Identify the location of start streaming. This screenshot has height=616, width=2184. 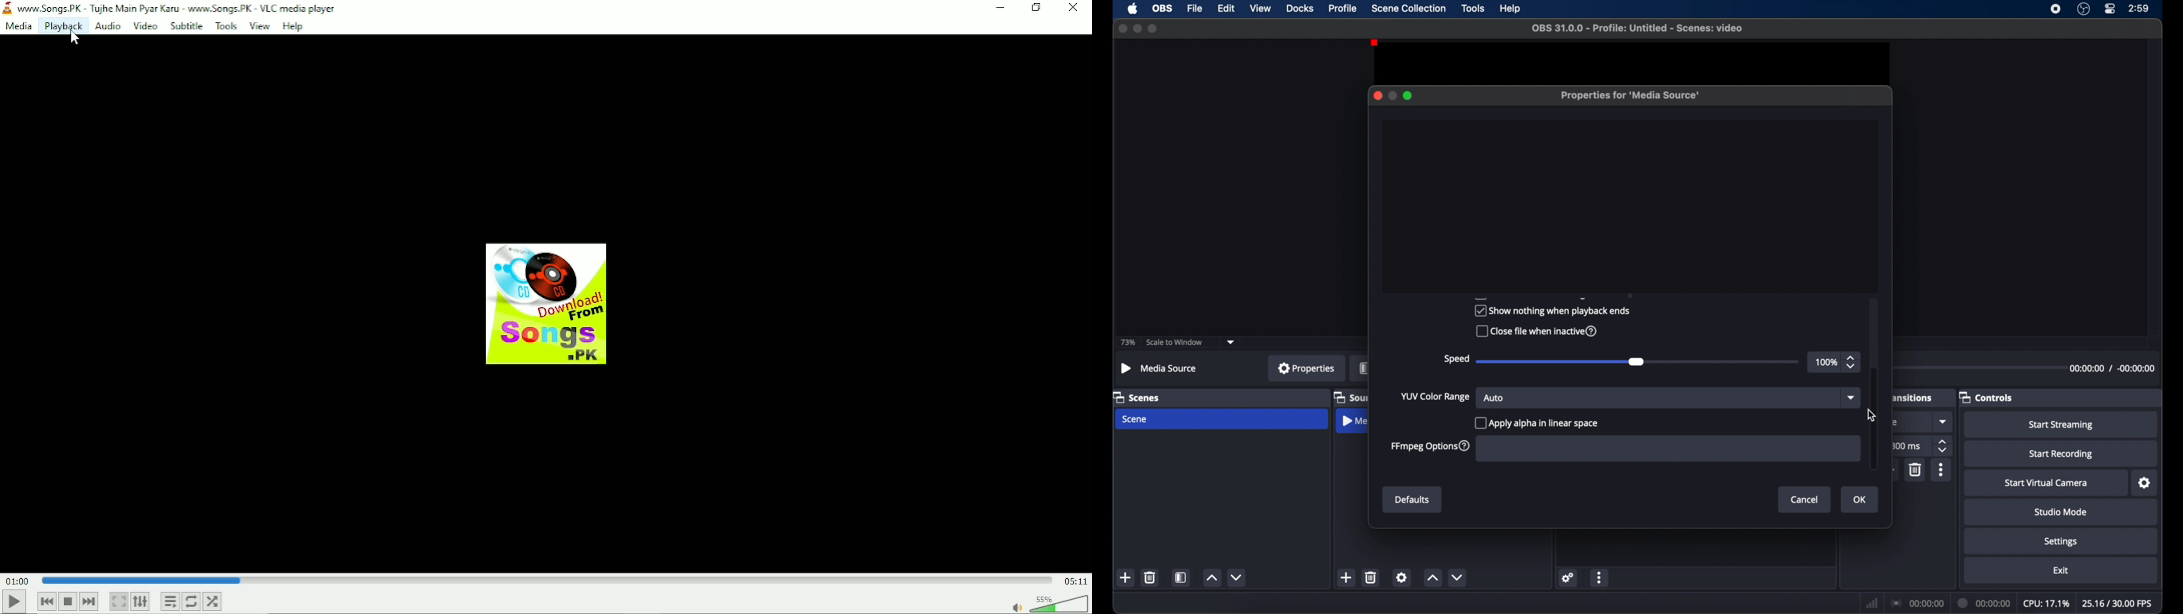
(2062, 425).